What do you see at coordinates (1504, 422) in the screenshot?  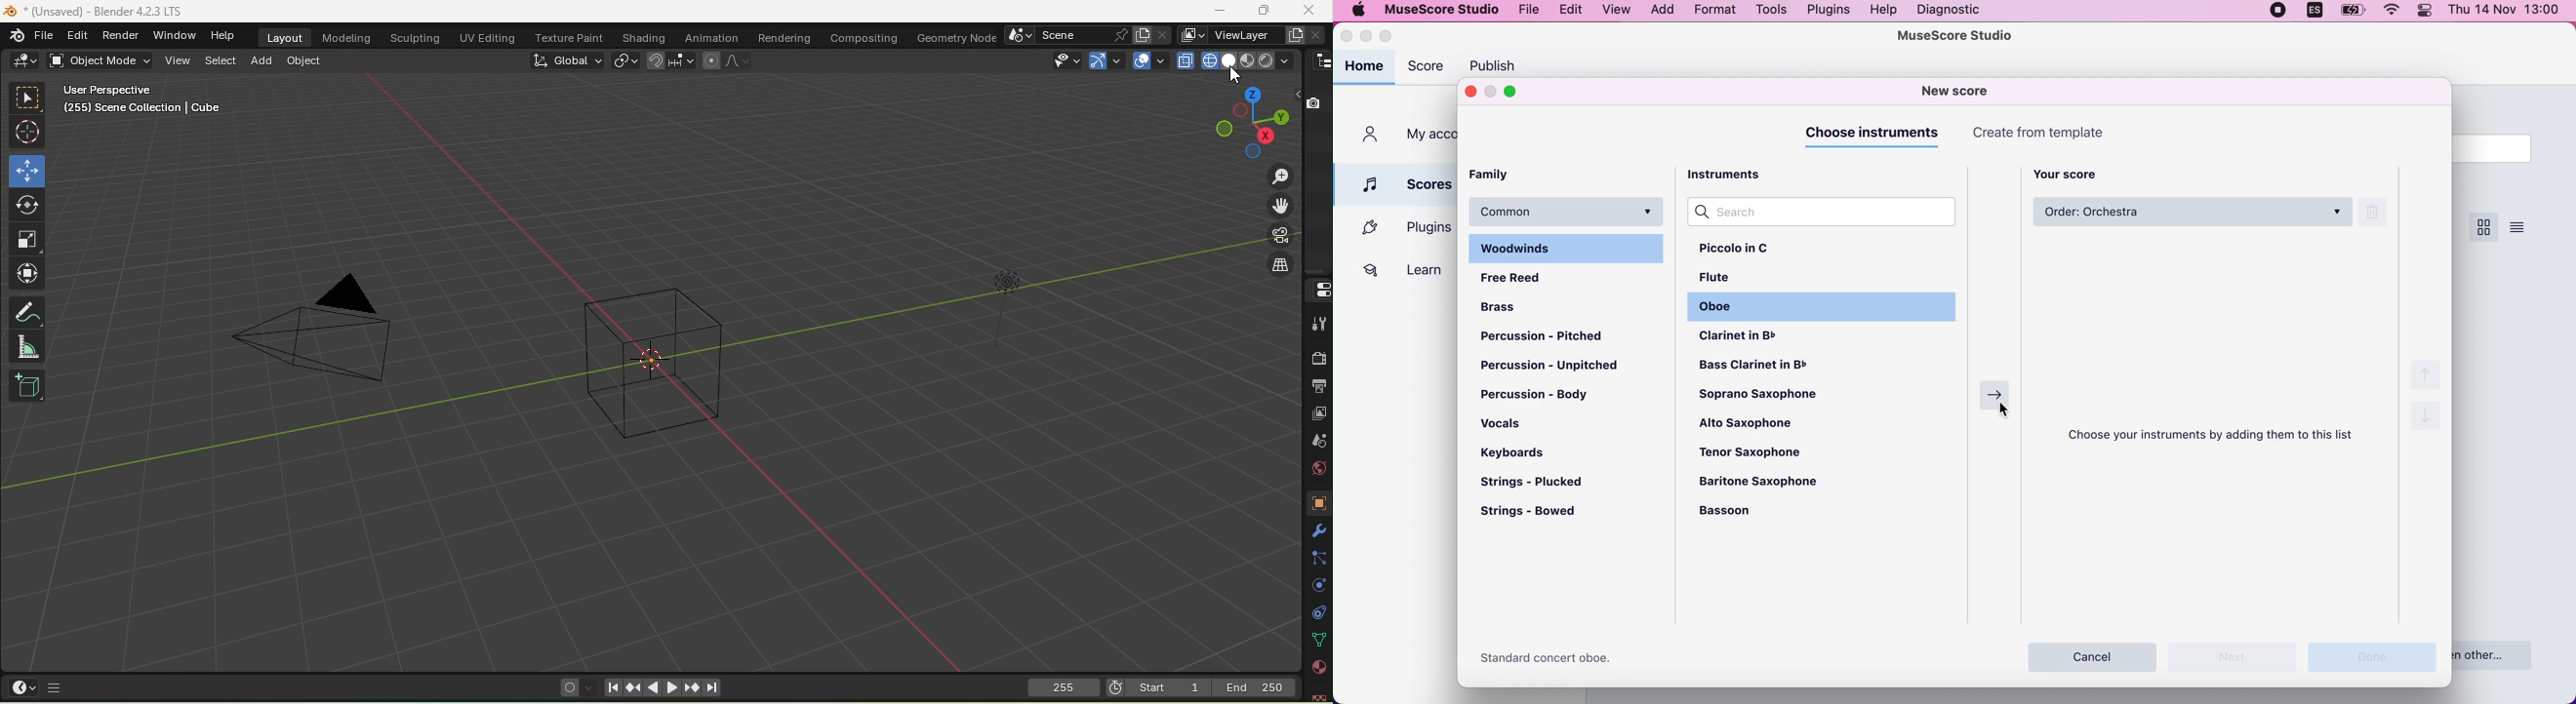 I see `vocals` at bounding box center [1504, 422].